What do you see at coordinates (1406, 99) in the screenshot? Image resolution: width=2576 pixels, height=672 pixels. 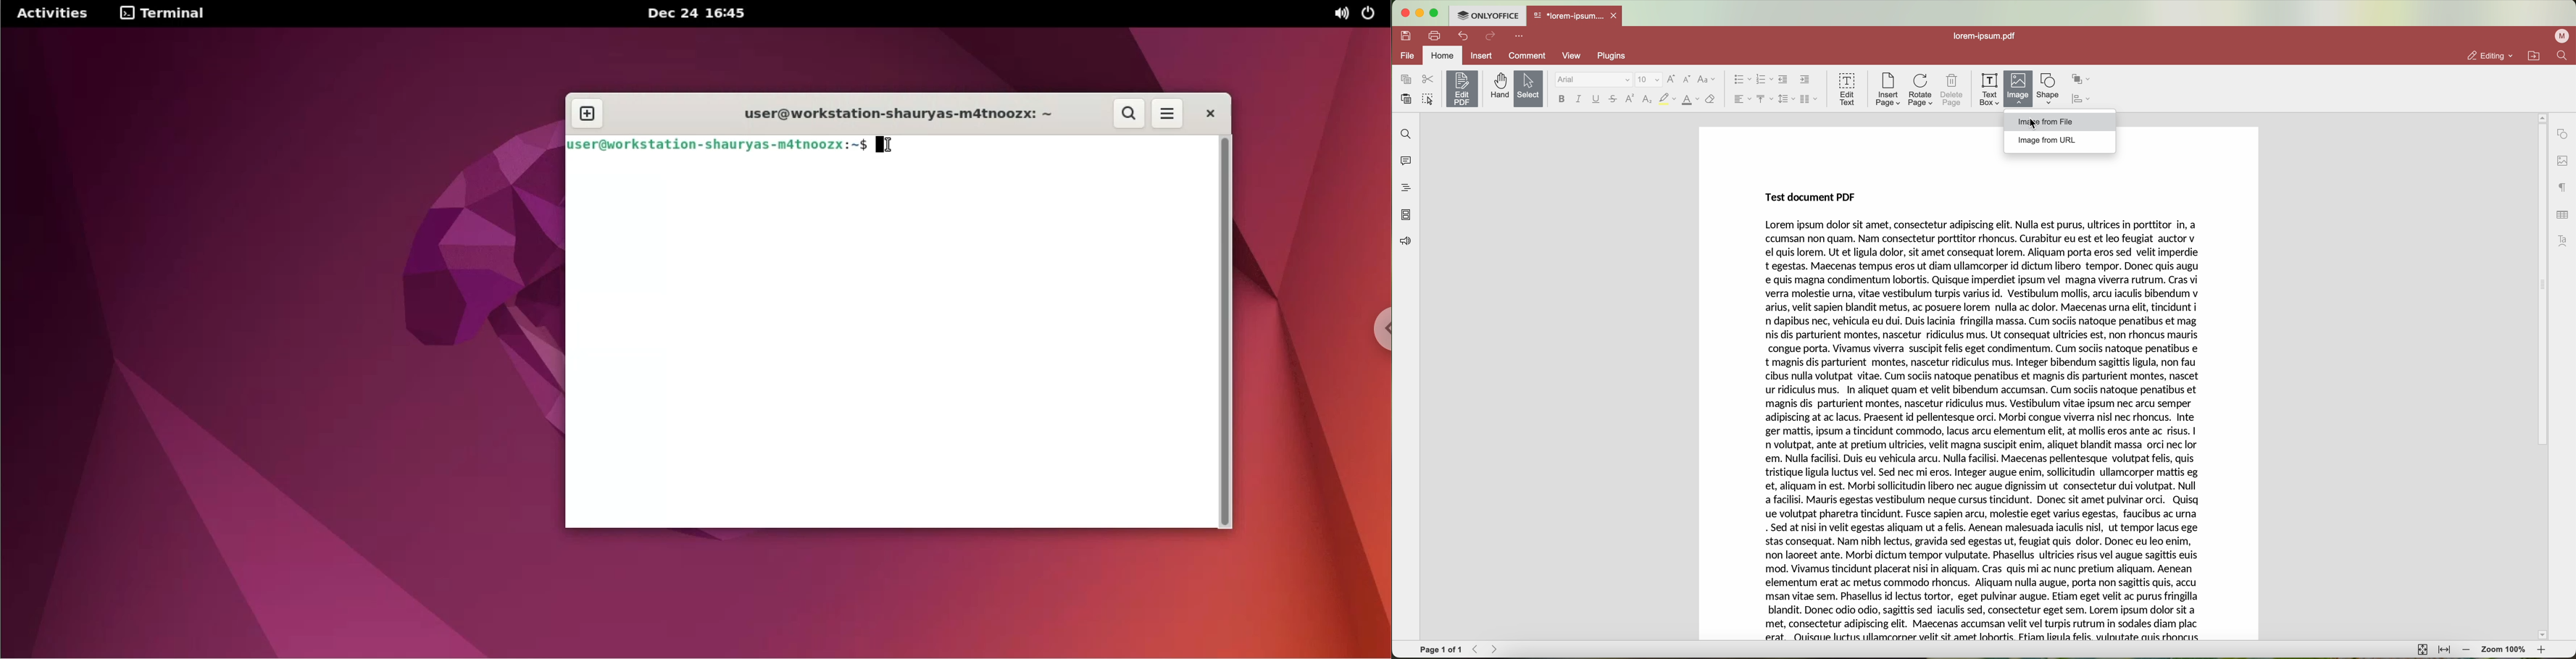 I see `paste` at bounding box center [1406, 99].